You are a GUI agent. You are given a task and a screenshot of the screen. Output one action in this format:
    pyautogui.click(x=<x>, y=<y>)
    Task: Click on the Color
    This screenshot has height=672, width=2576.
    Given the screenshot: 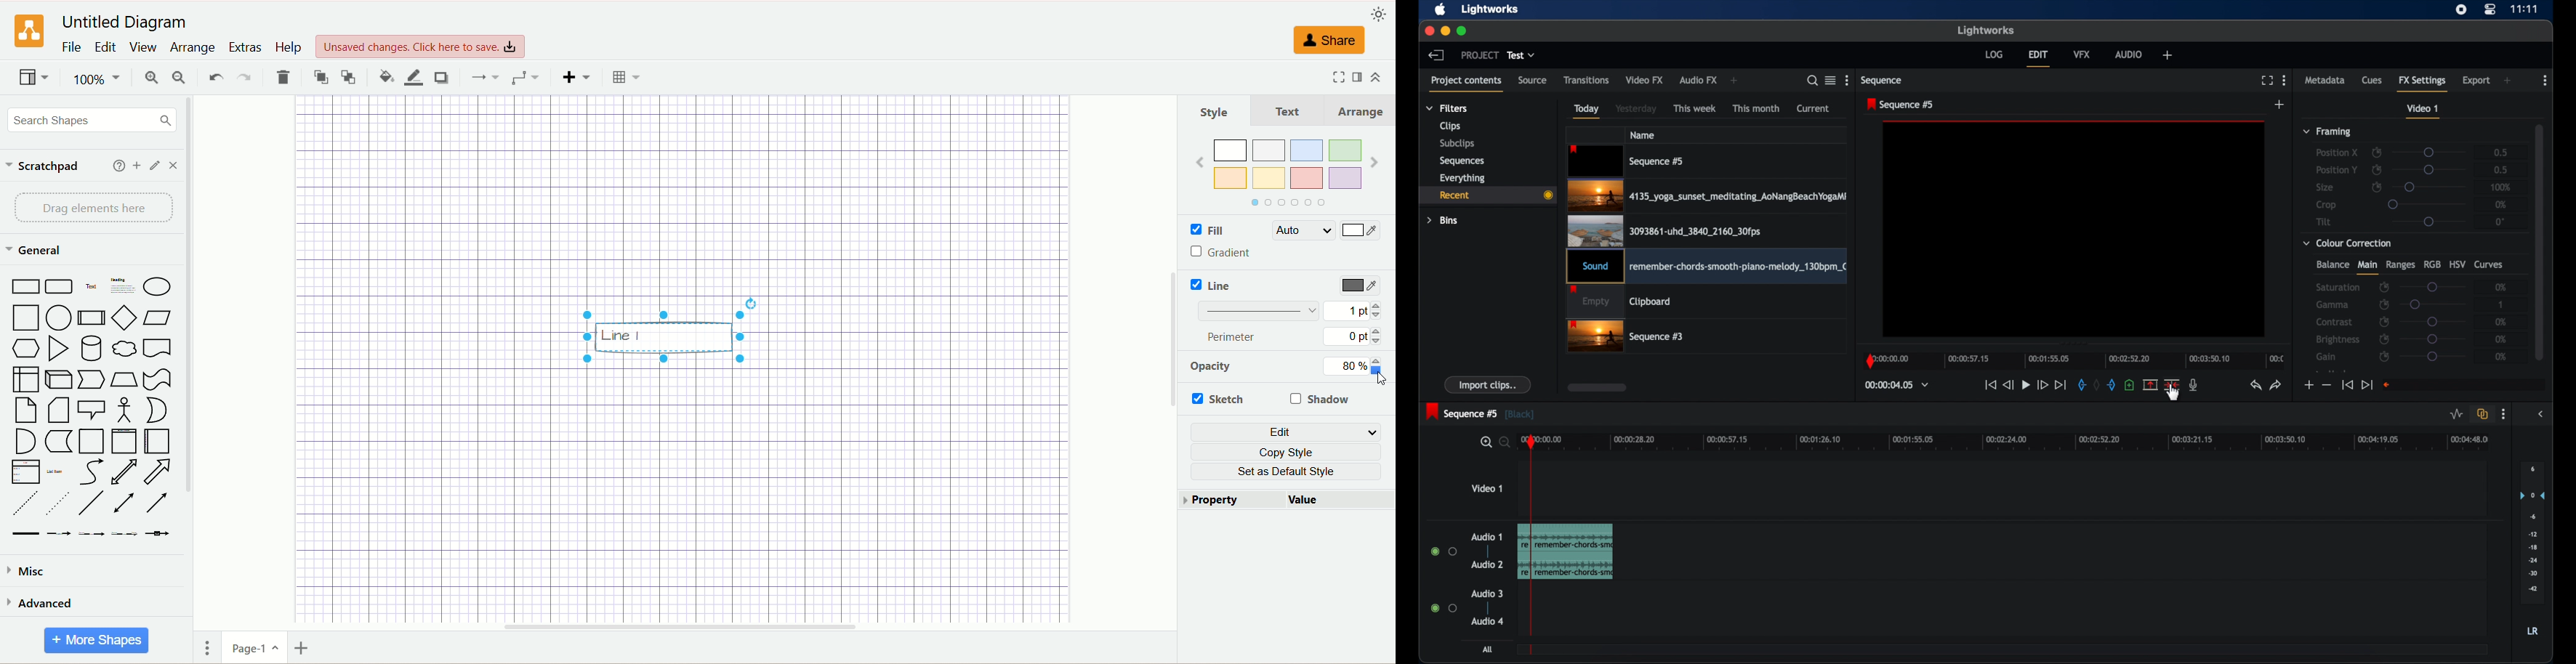 What is the action you would take?
    pyautogui.click(x=1364, y=233)
    